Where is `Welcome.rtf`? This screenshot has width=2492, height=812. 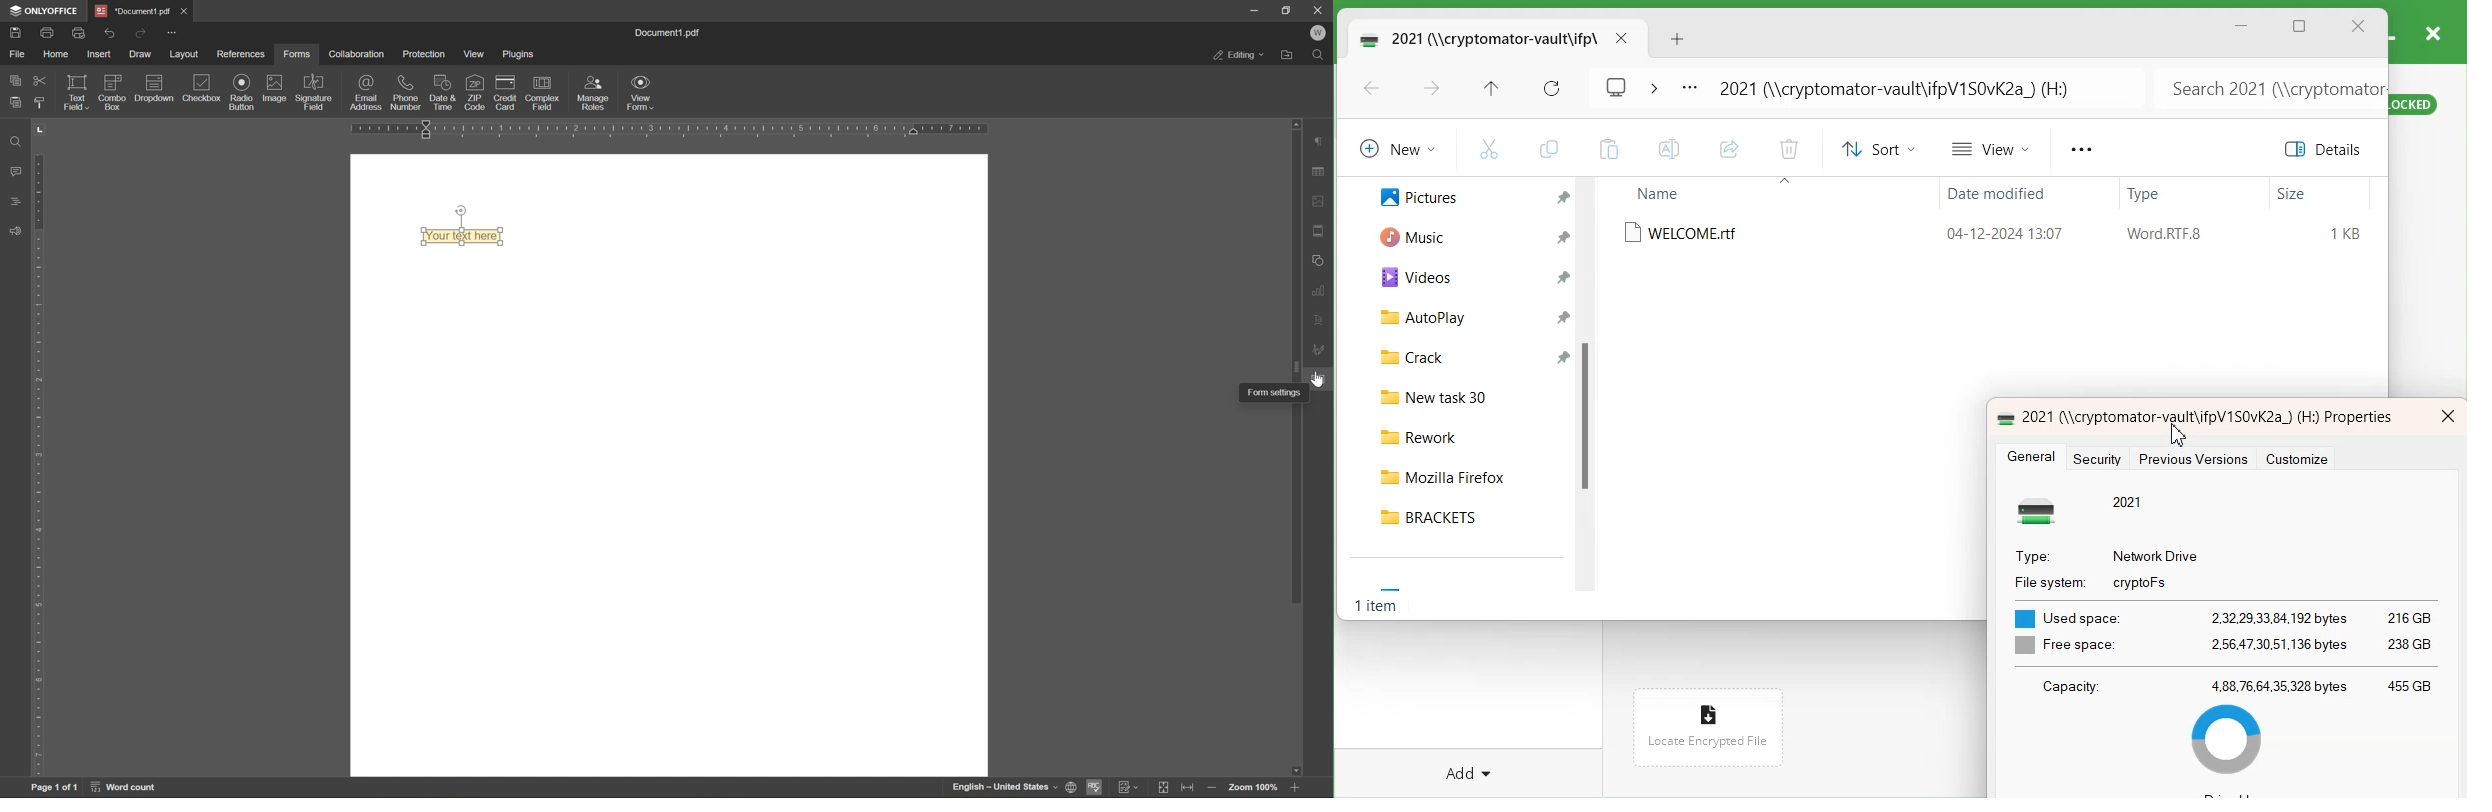 Welcome.rtf is located at coordinates (1686, 233).